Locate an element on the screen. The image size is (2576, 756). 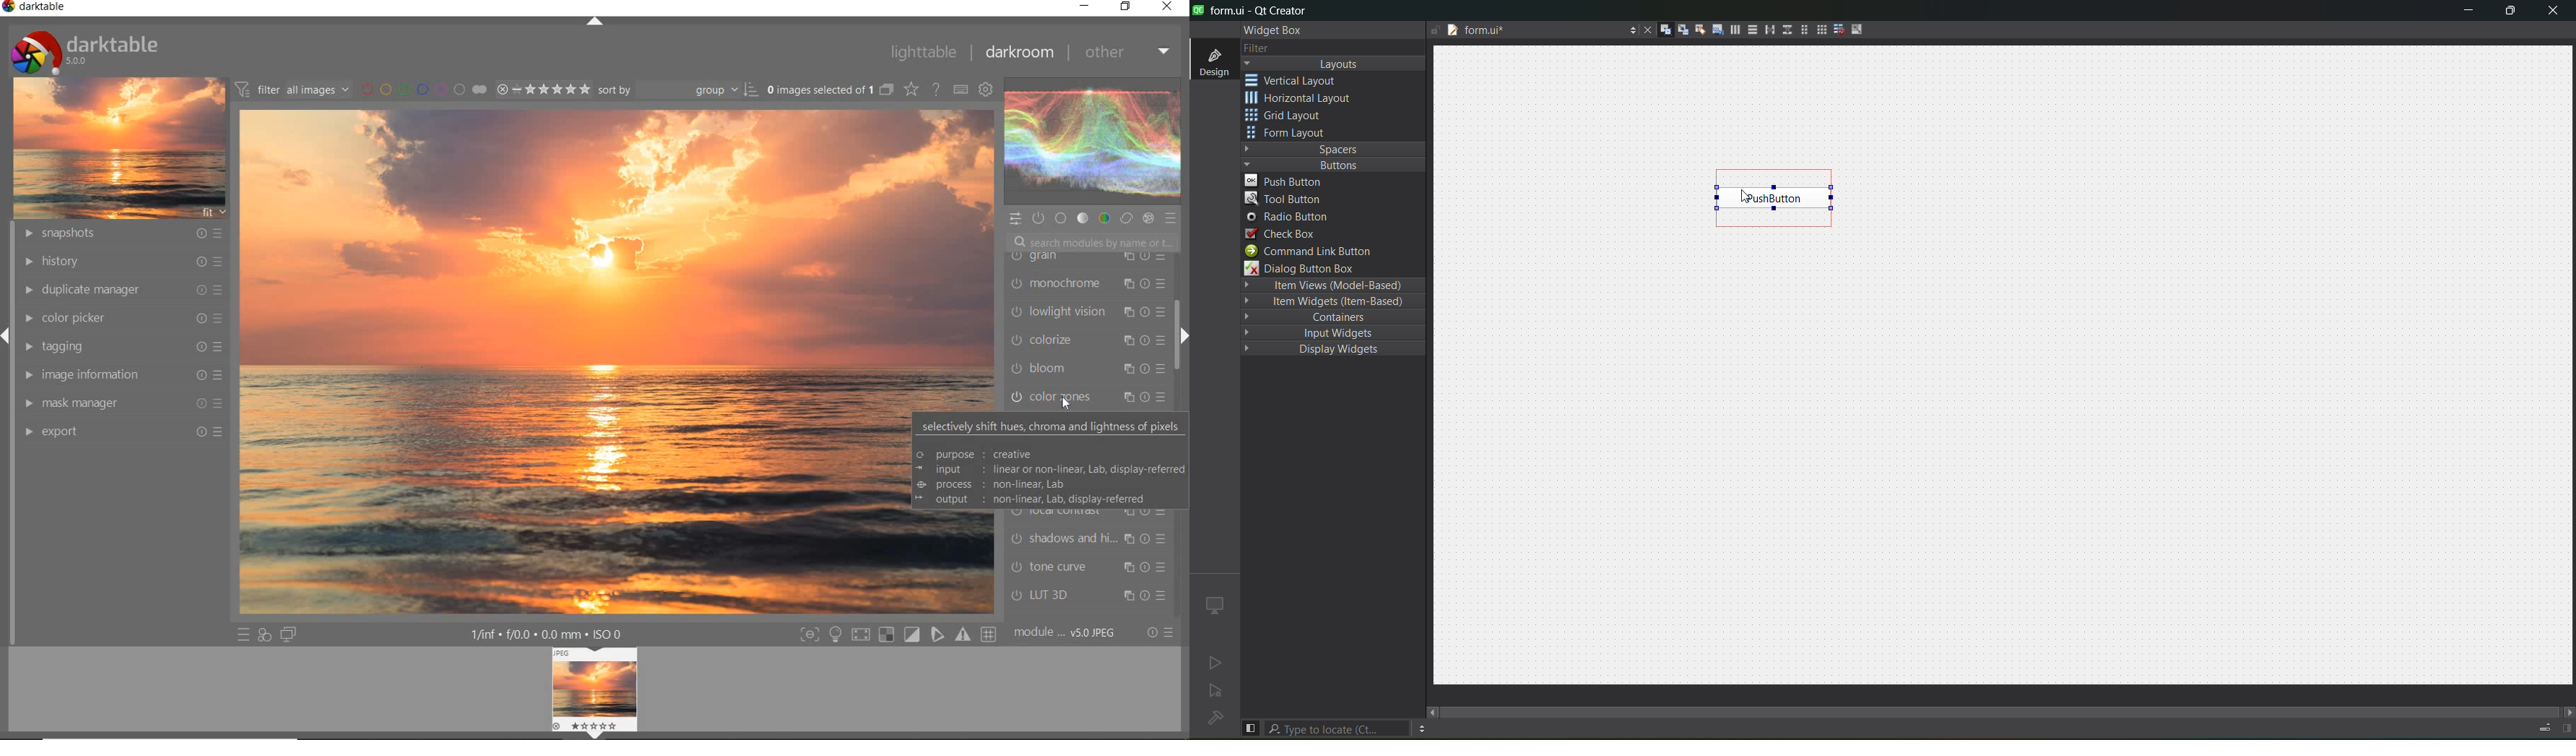
Show/hide right pane is located at coordinates (2564, 728).